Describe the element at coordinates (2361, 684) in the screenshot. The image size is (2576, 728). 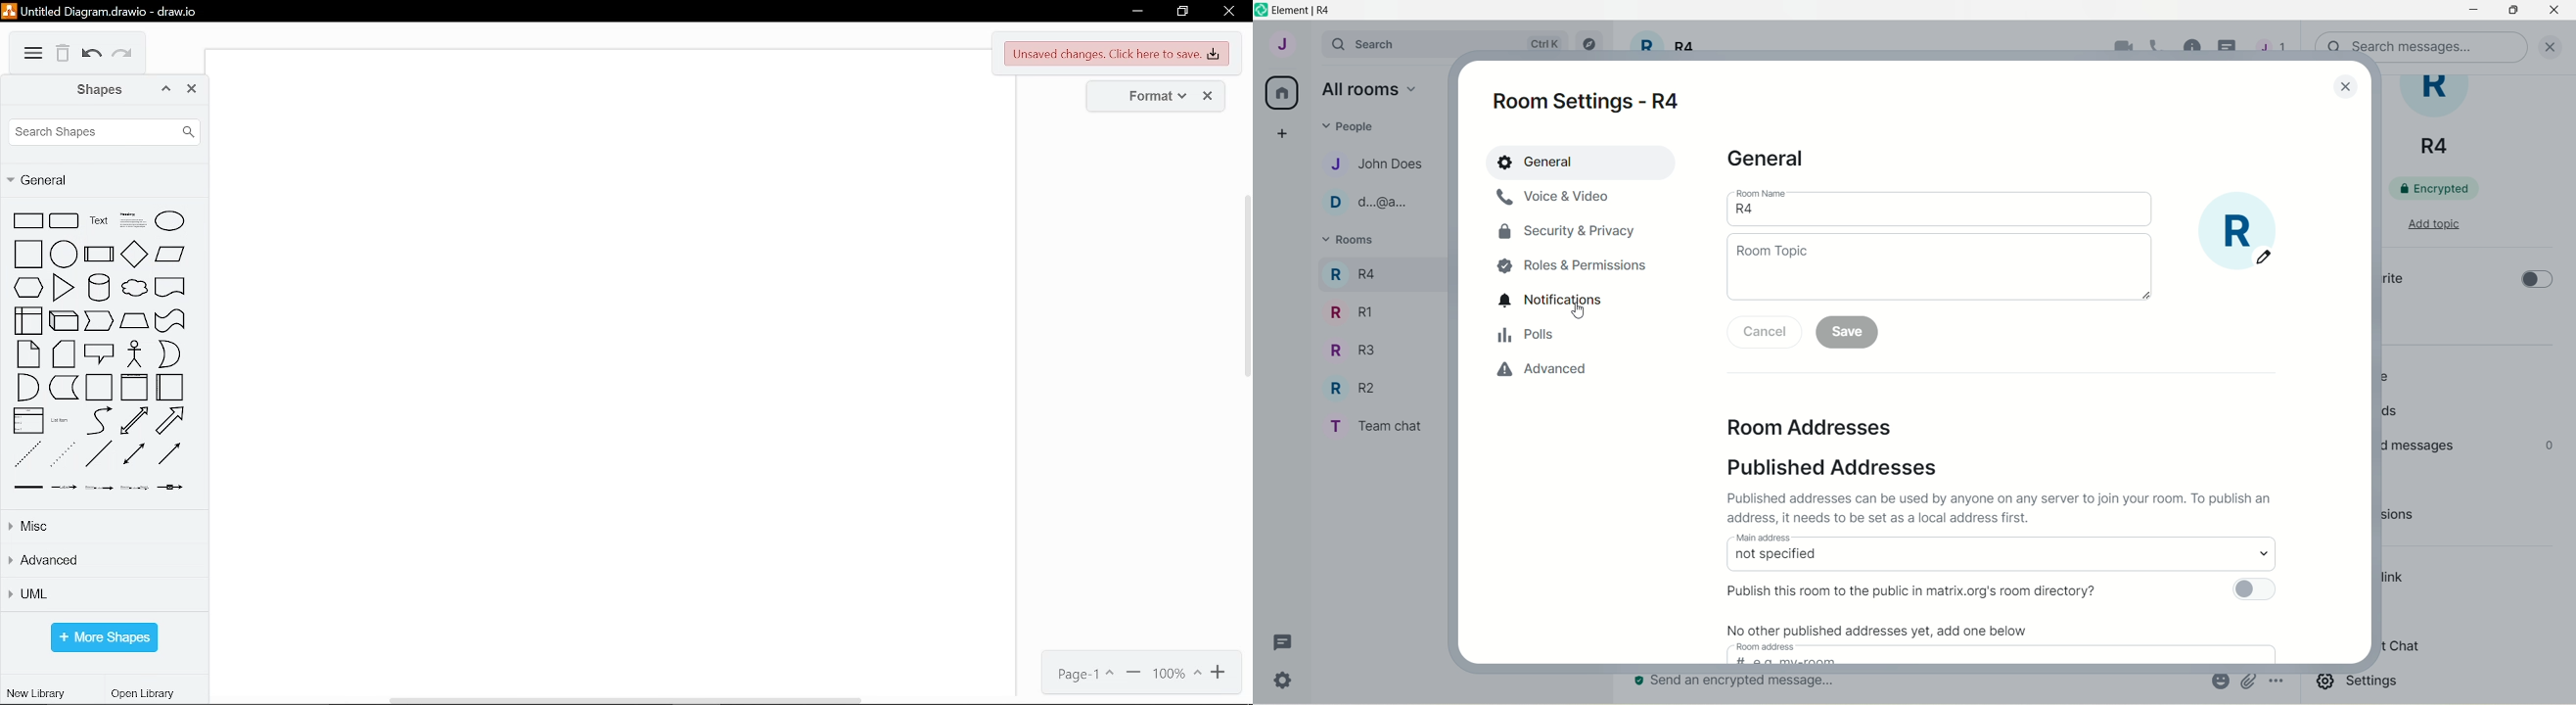
I see `settings` at that location.